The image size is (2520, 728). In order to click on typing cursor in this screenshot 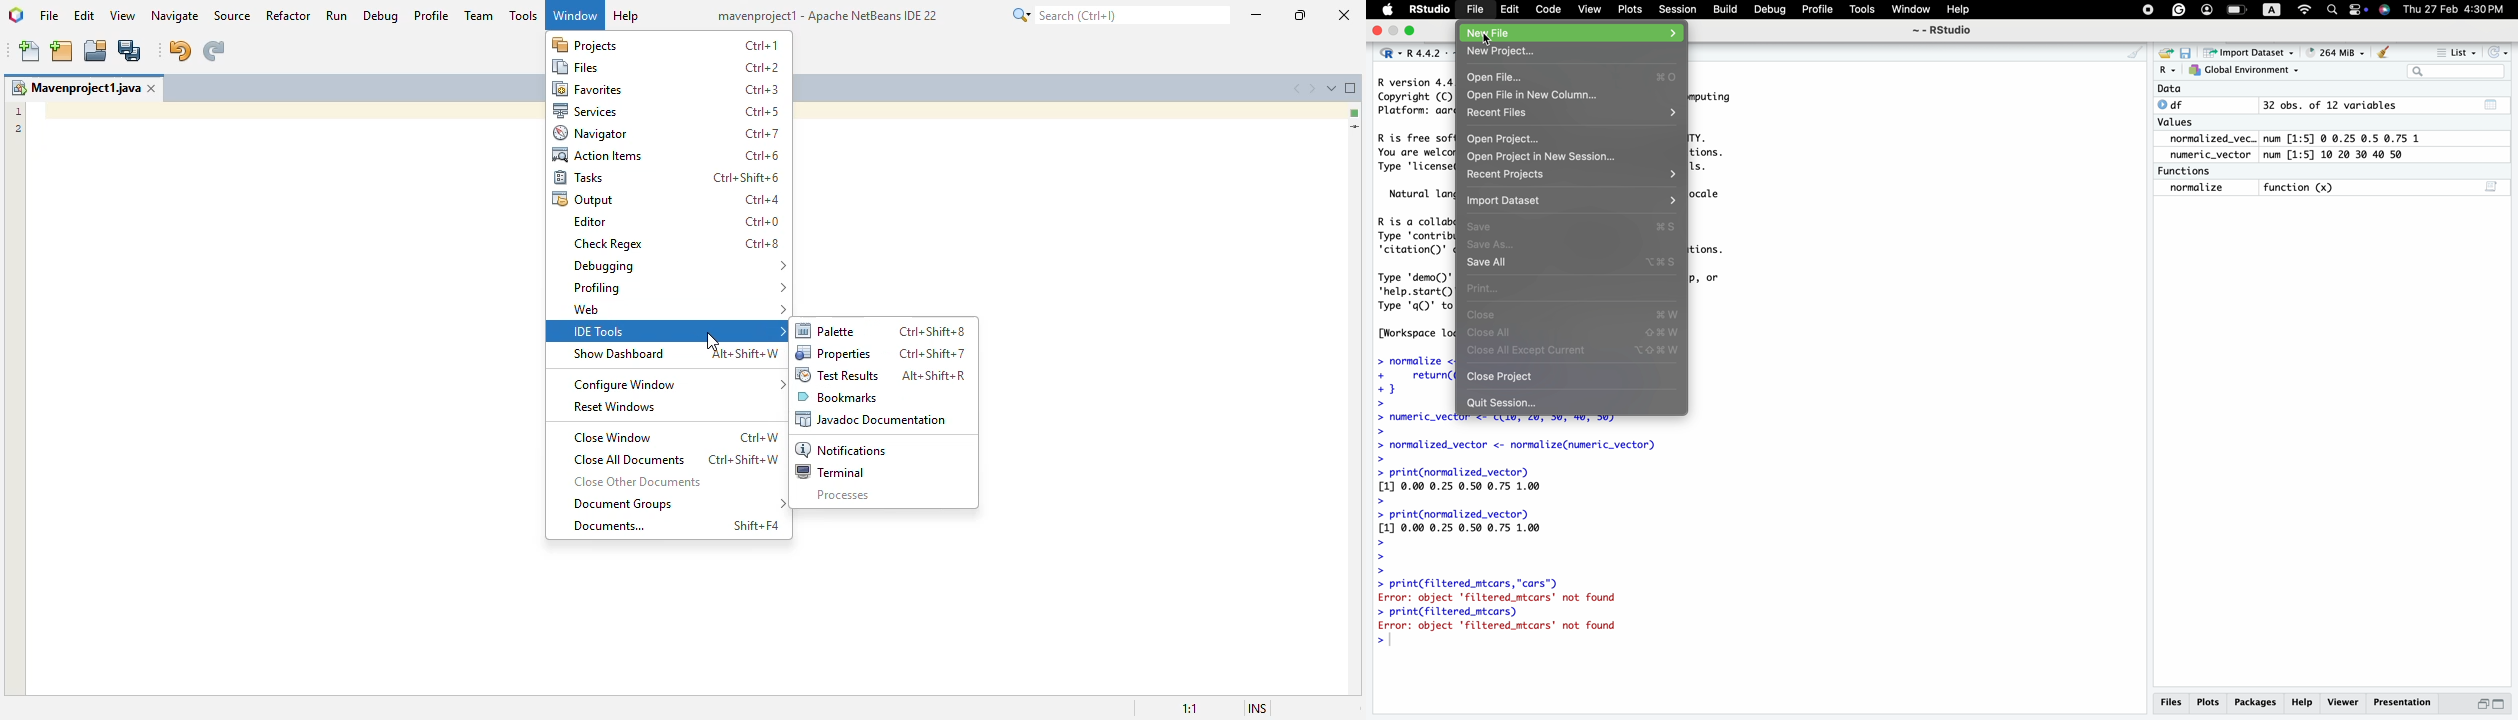, I will do `click(1395, 642)`.